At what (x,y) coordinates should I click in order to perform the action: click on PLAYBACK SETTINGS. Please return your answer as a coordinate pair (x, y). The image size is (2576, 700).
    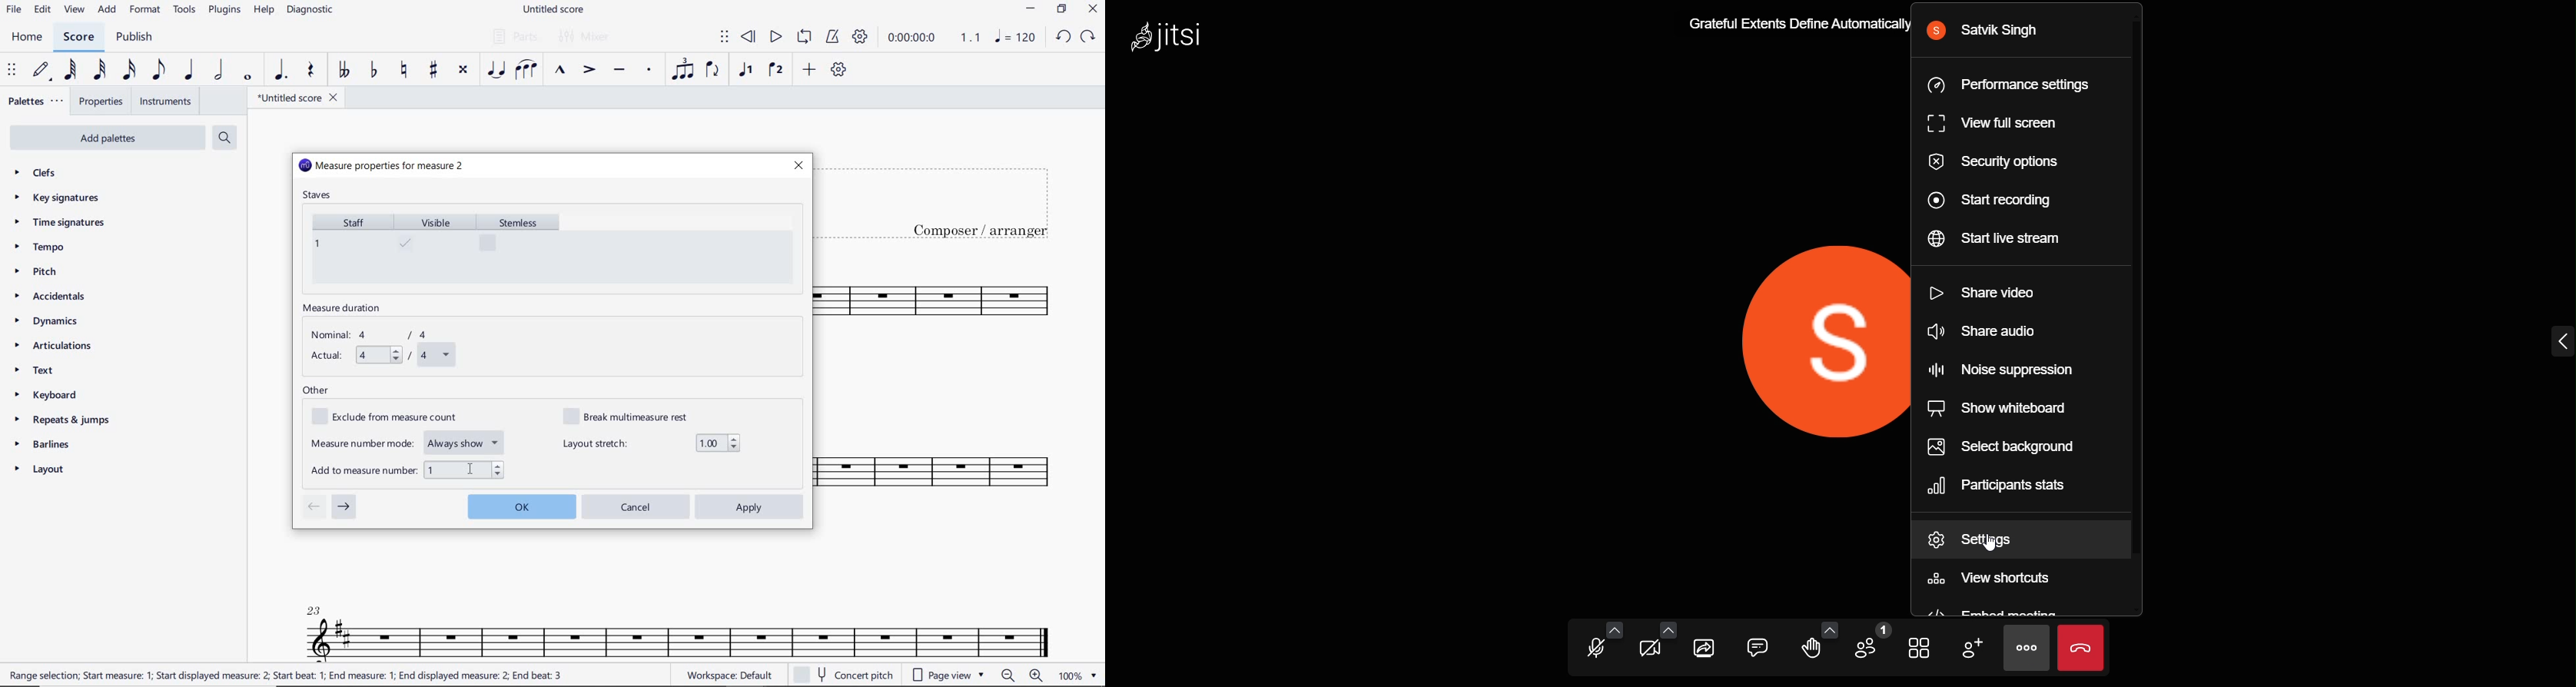
    Looking at the image, I should click on (860, 38).